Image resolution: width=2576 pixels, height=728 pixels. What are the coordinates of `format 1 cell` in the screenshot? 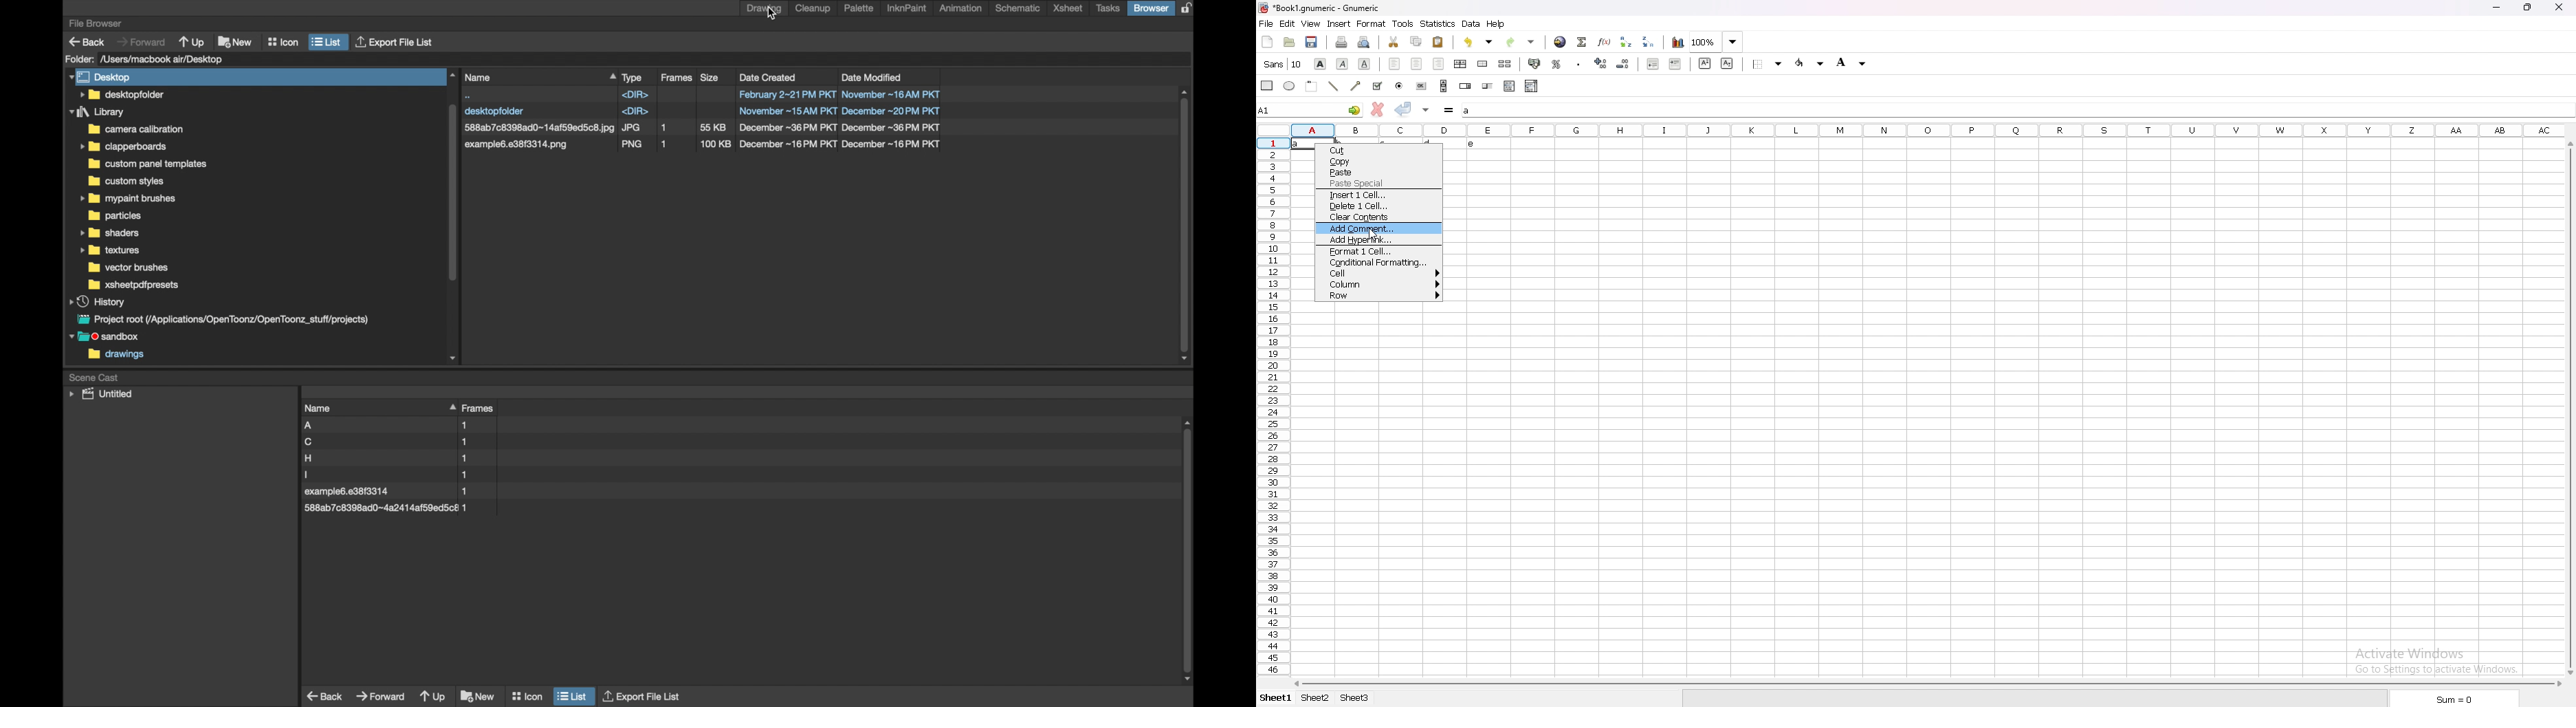 It's located at (1379, 252).